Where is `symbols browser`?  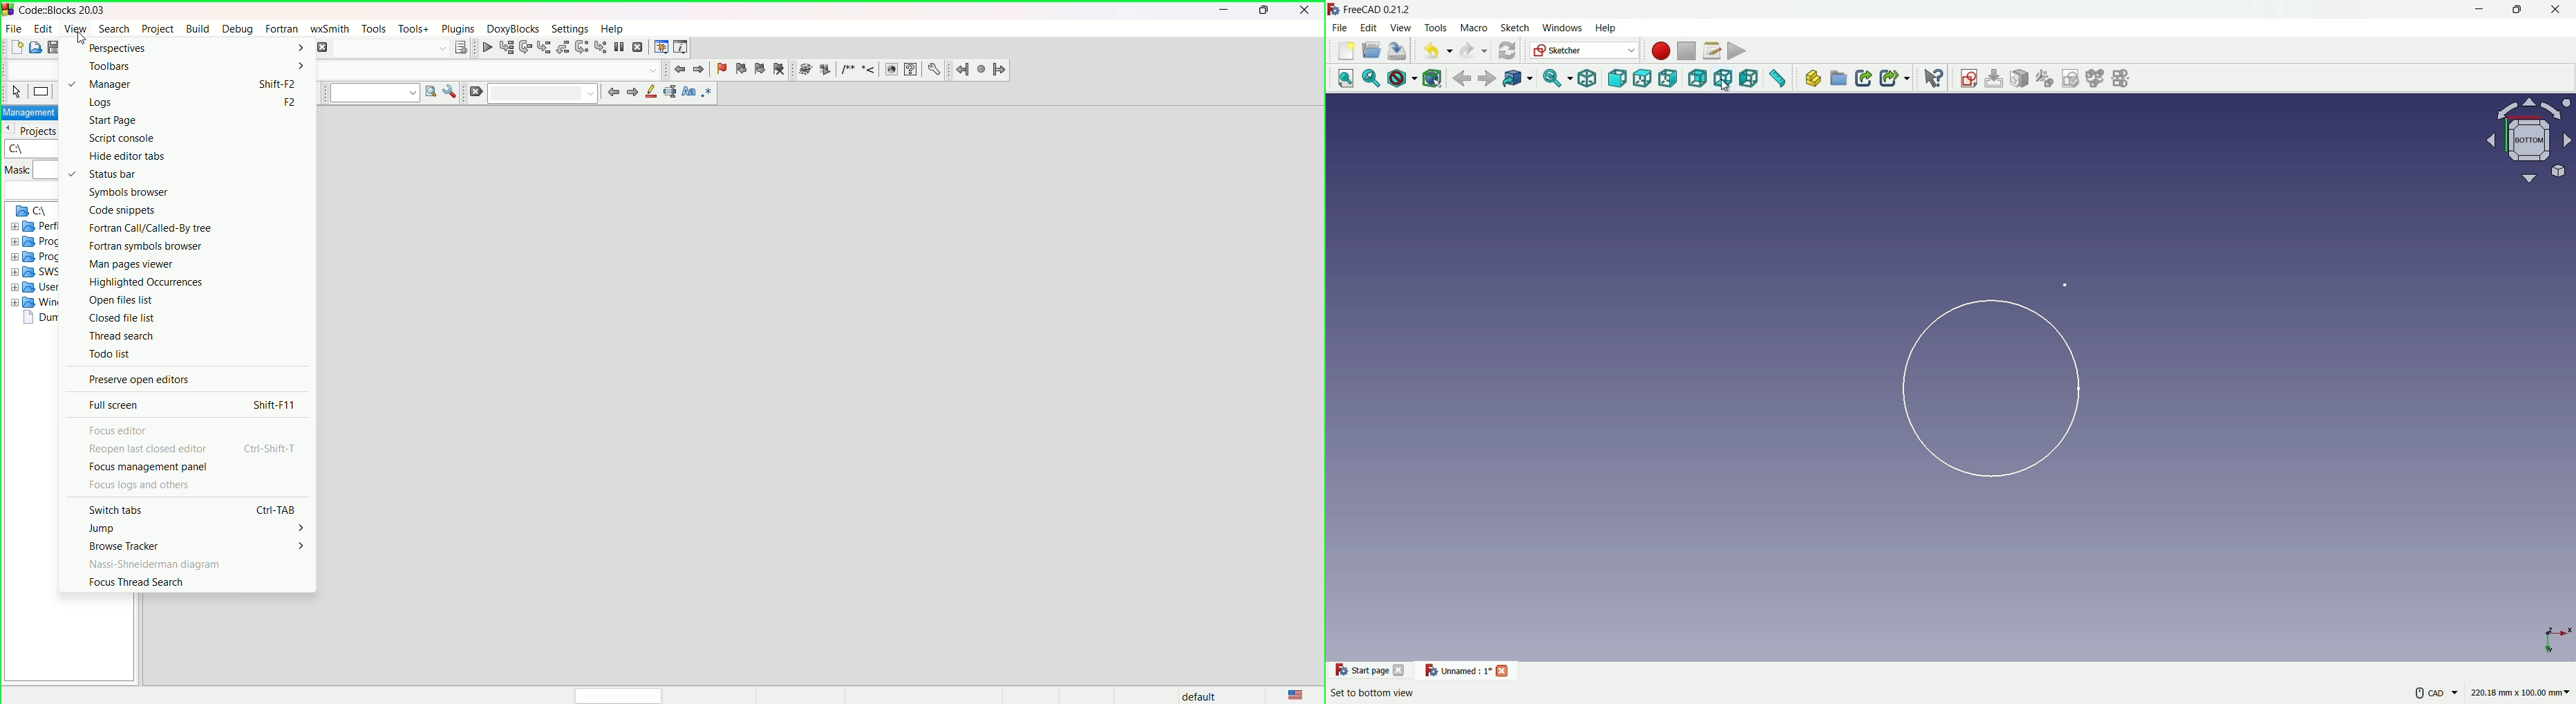 symbols browser is located at coordinates (128, 192).